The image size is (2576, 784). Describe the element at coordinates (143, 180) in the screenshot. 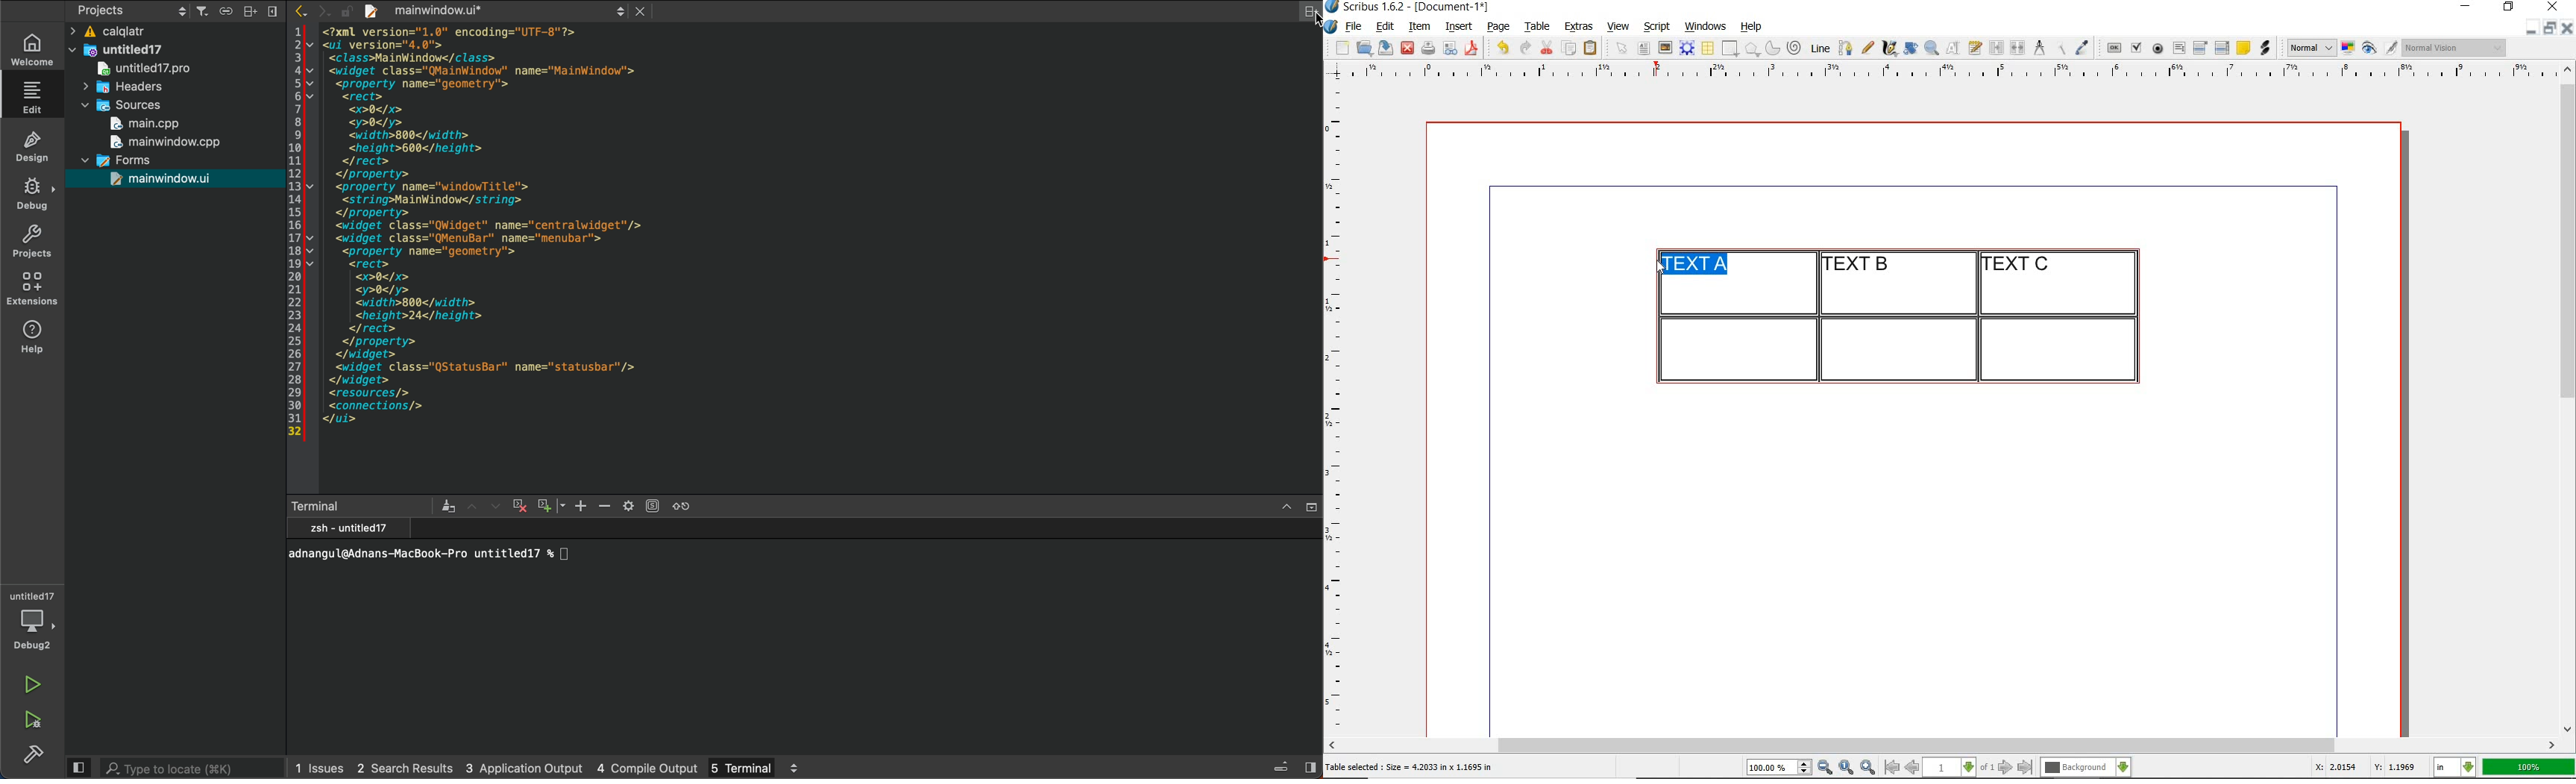

I see `main window` at that location.